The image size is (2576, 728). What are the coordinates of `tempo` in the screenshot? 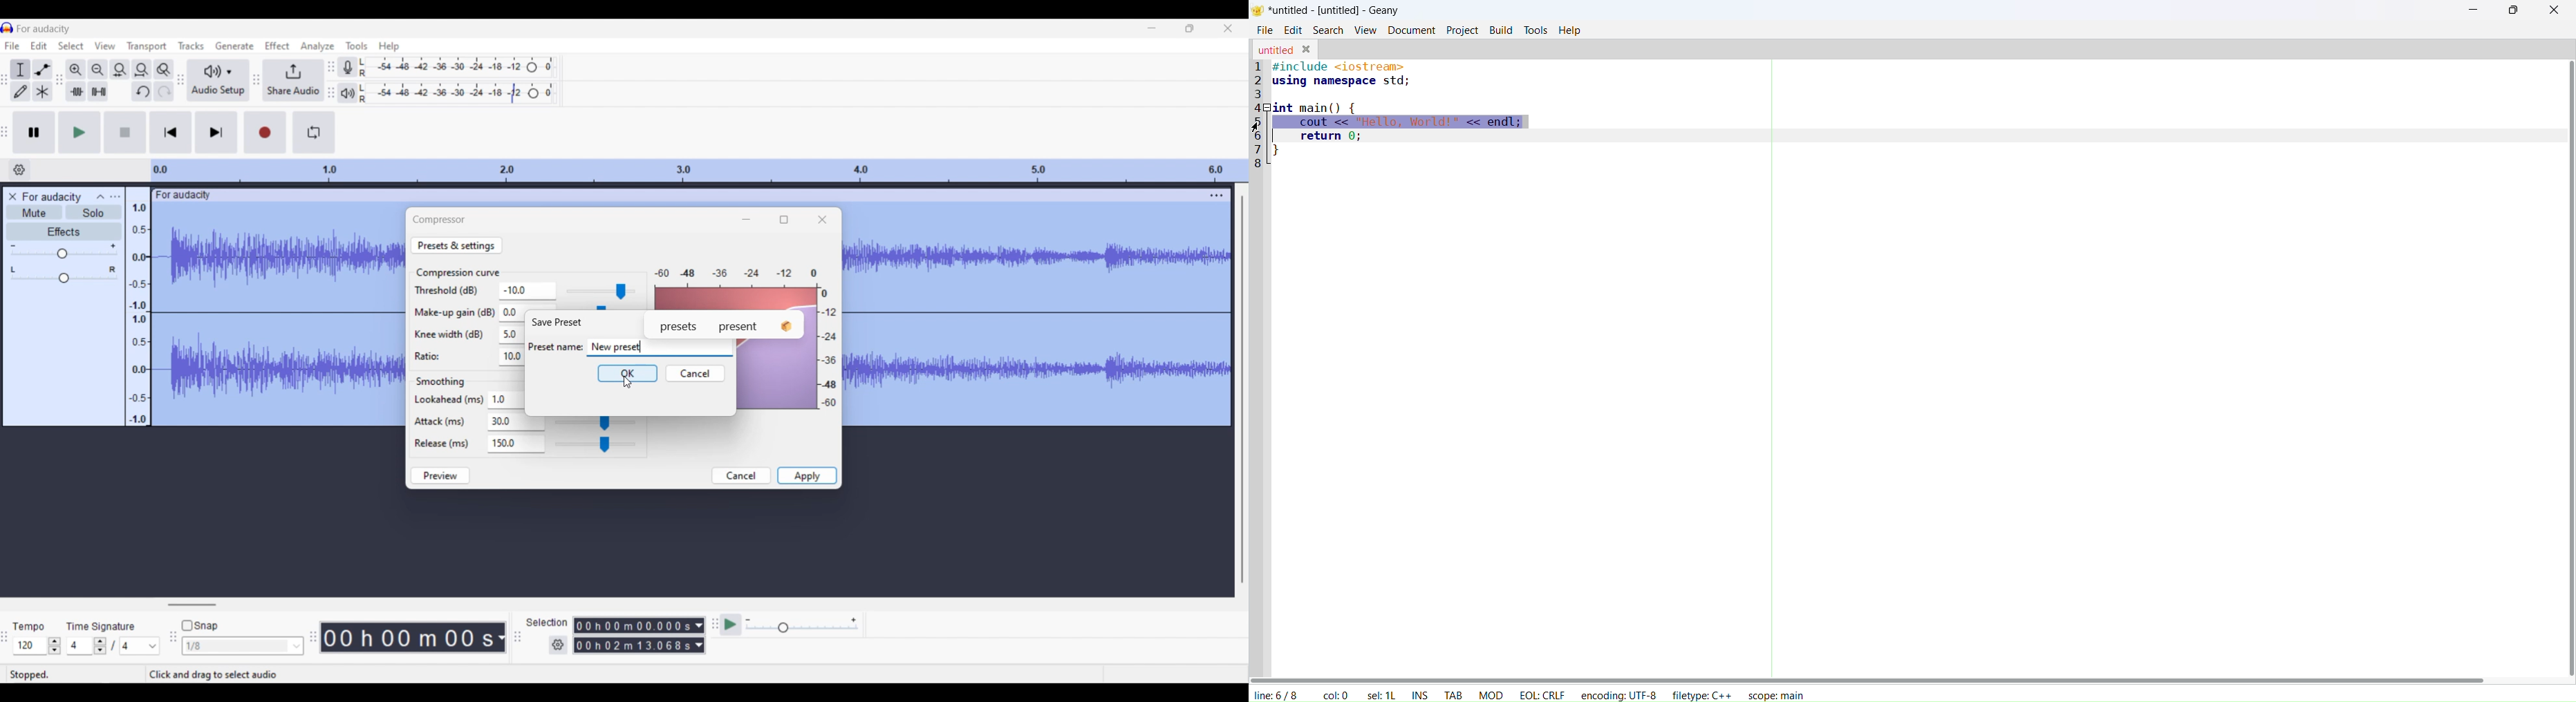 It's located at (29, 627).